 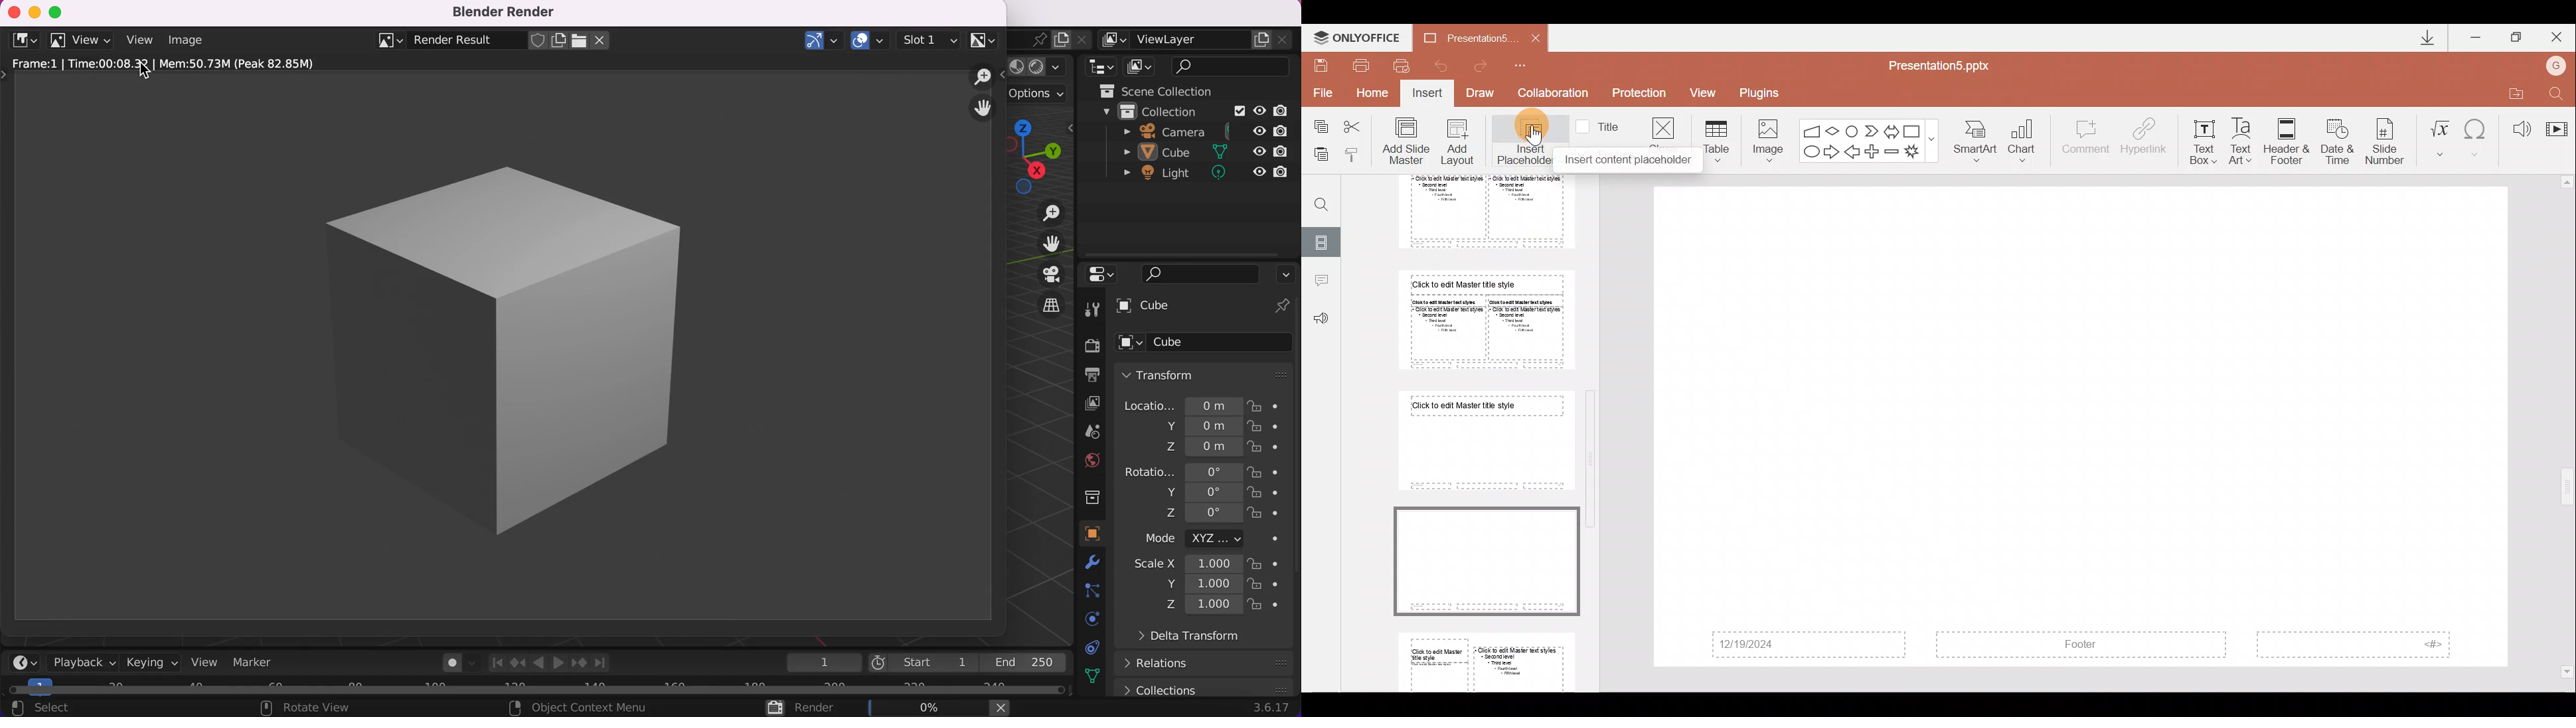 I want to click on editor type, so click(x=19, y=661).